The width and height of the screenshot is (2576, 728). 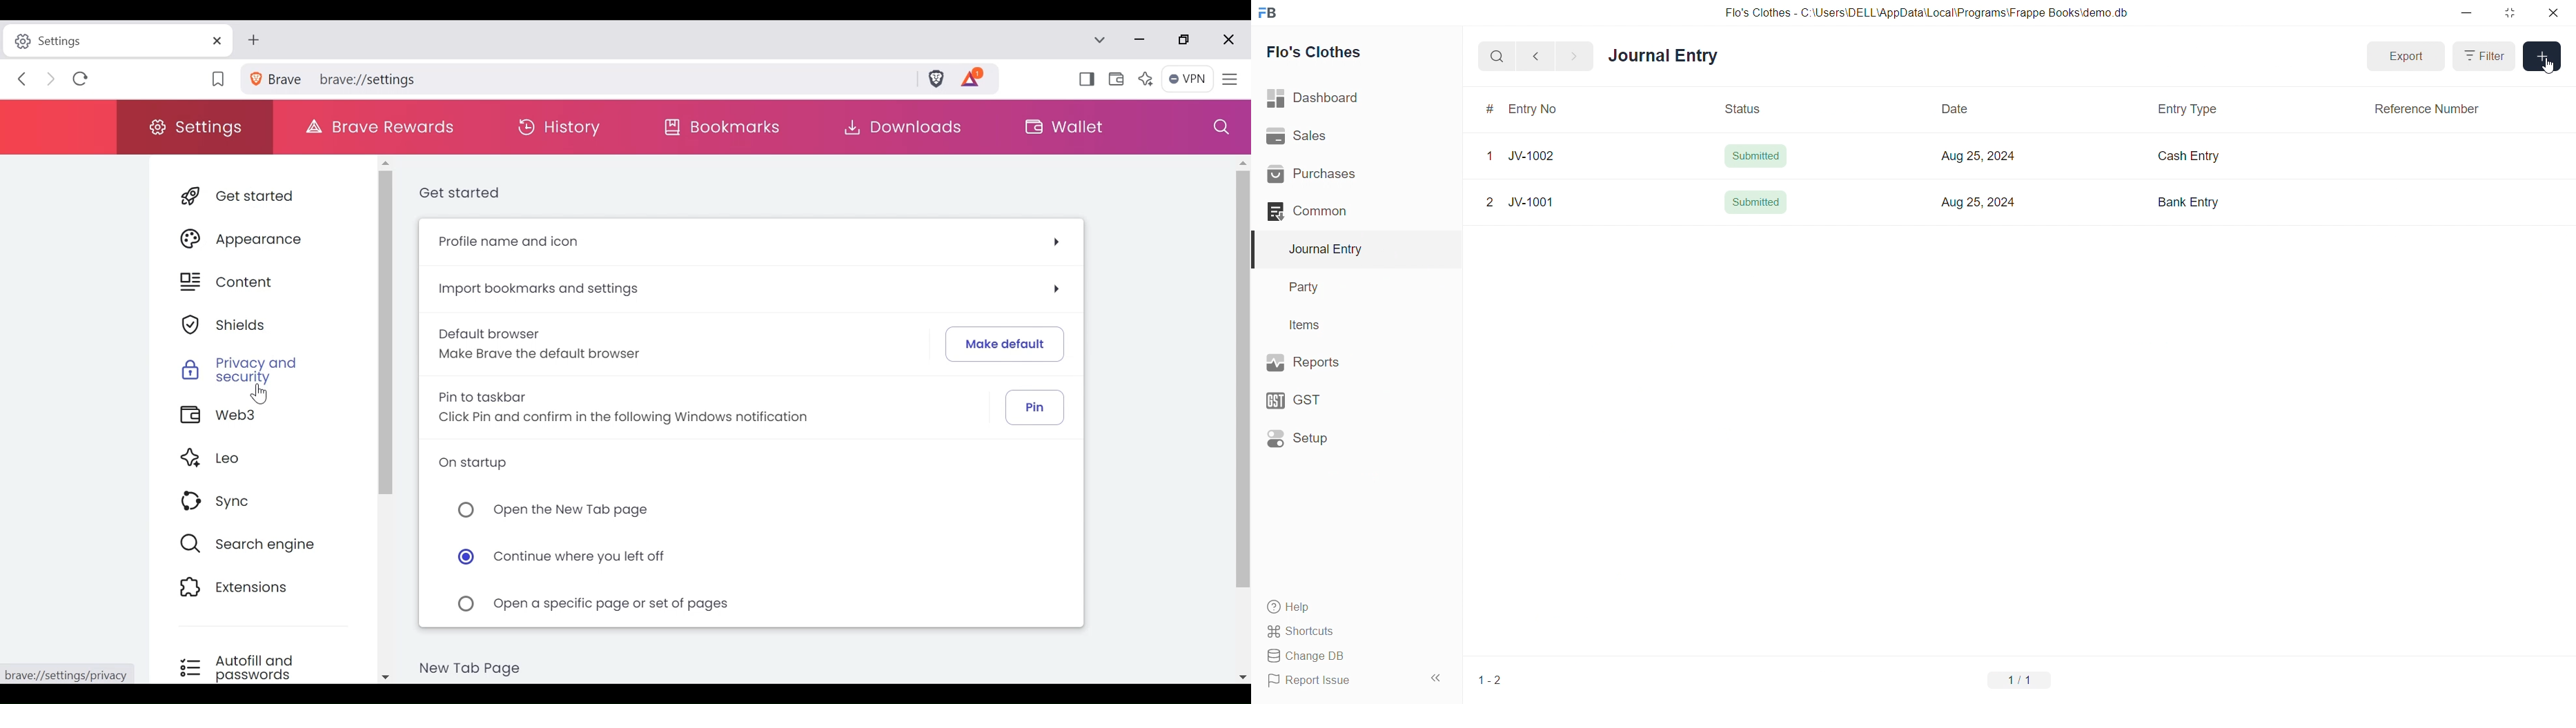 What do you see at coordinates (2553, 12) in the screenshot?
I see `close` at bounding box center [2553, 12].